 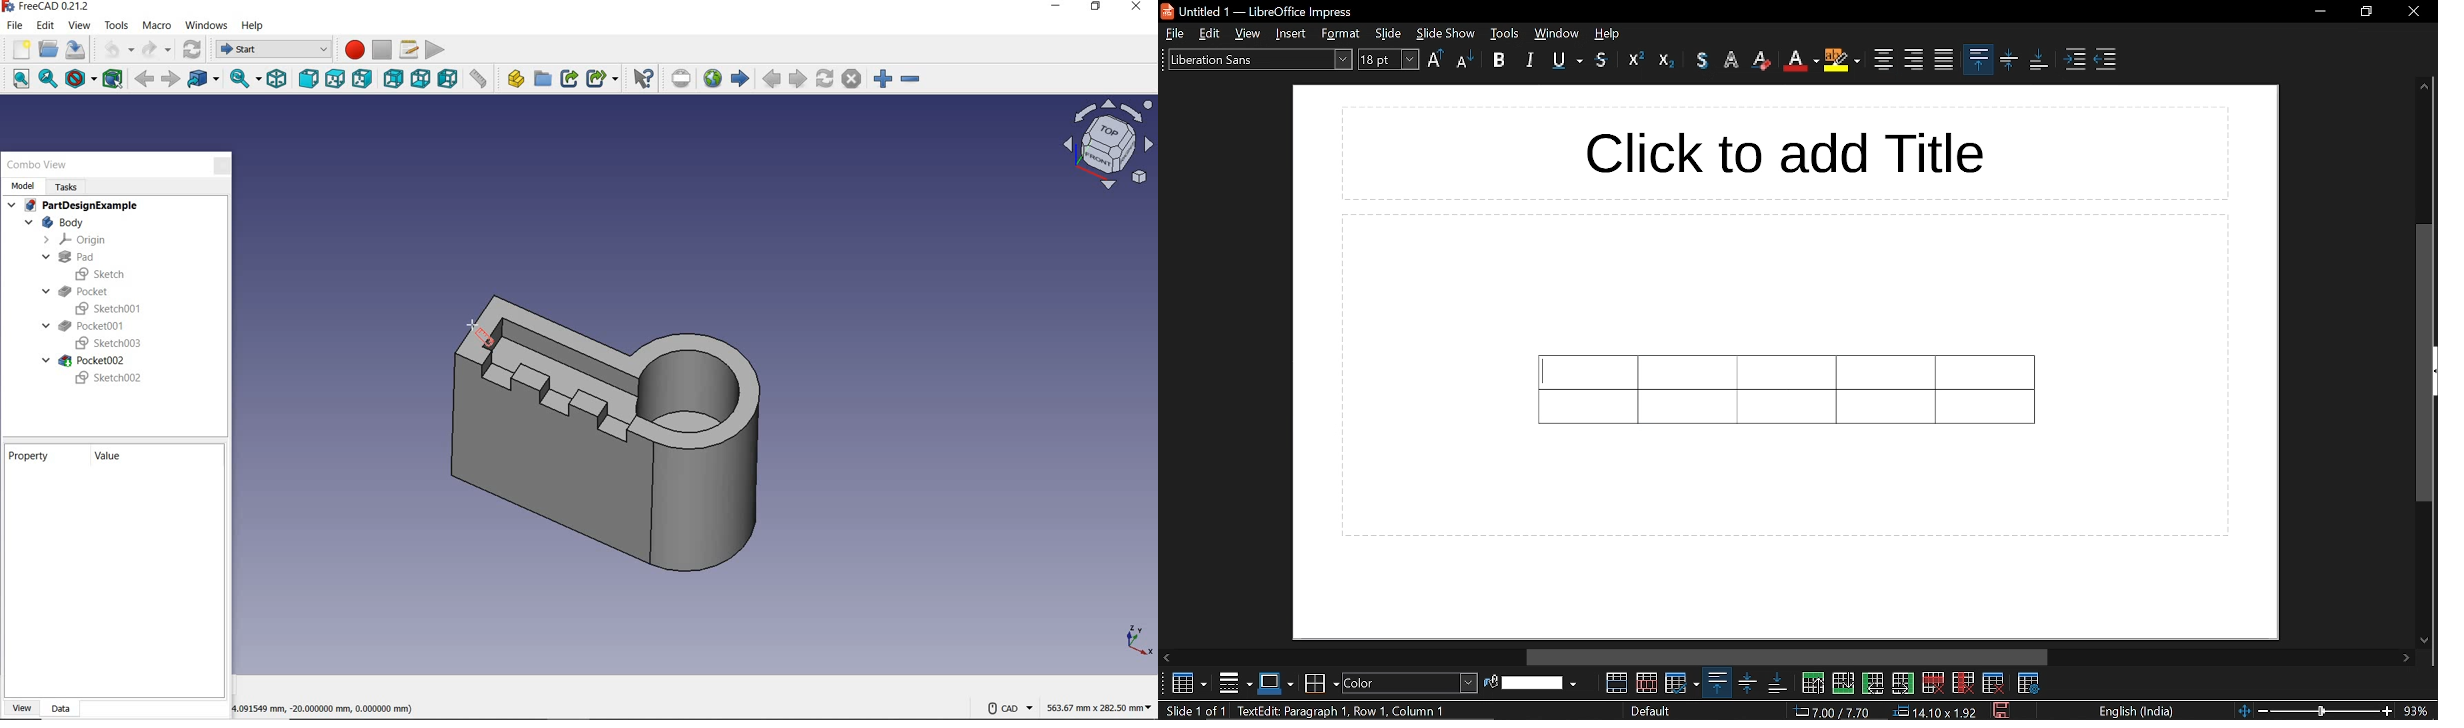 I want to click on window, so click(x=1556, y=34).